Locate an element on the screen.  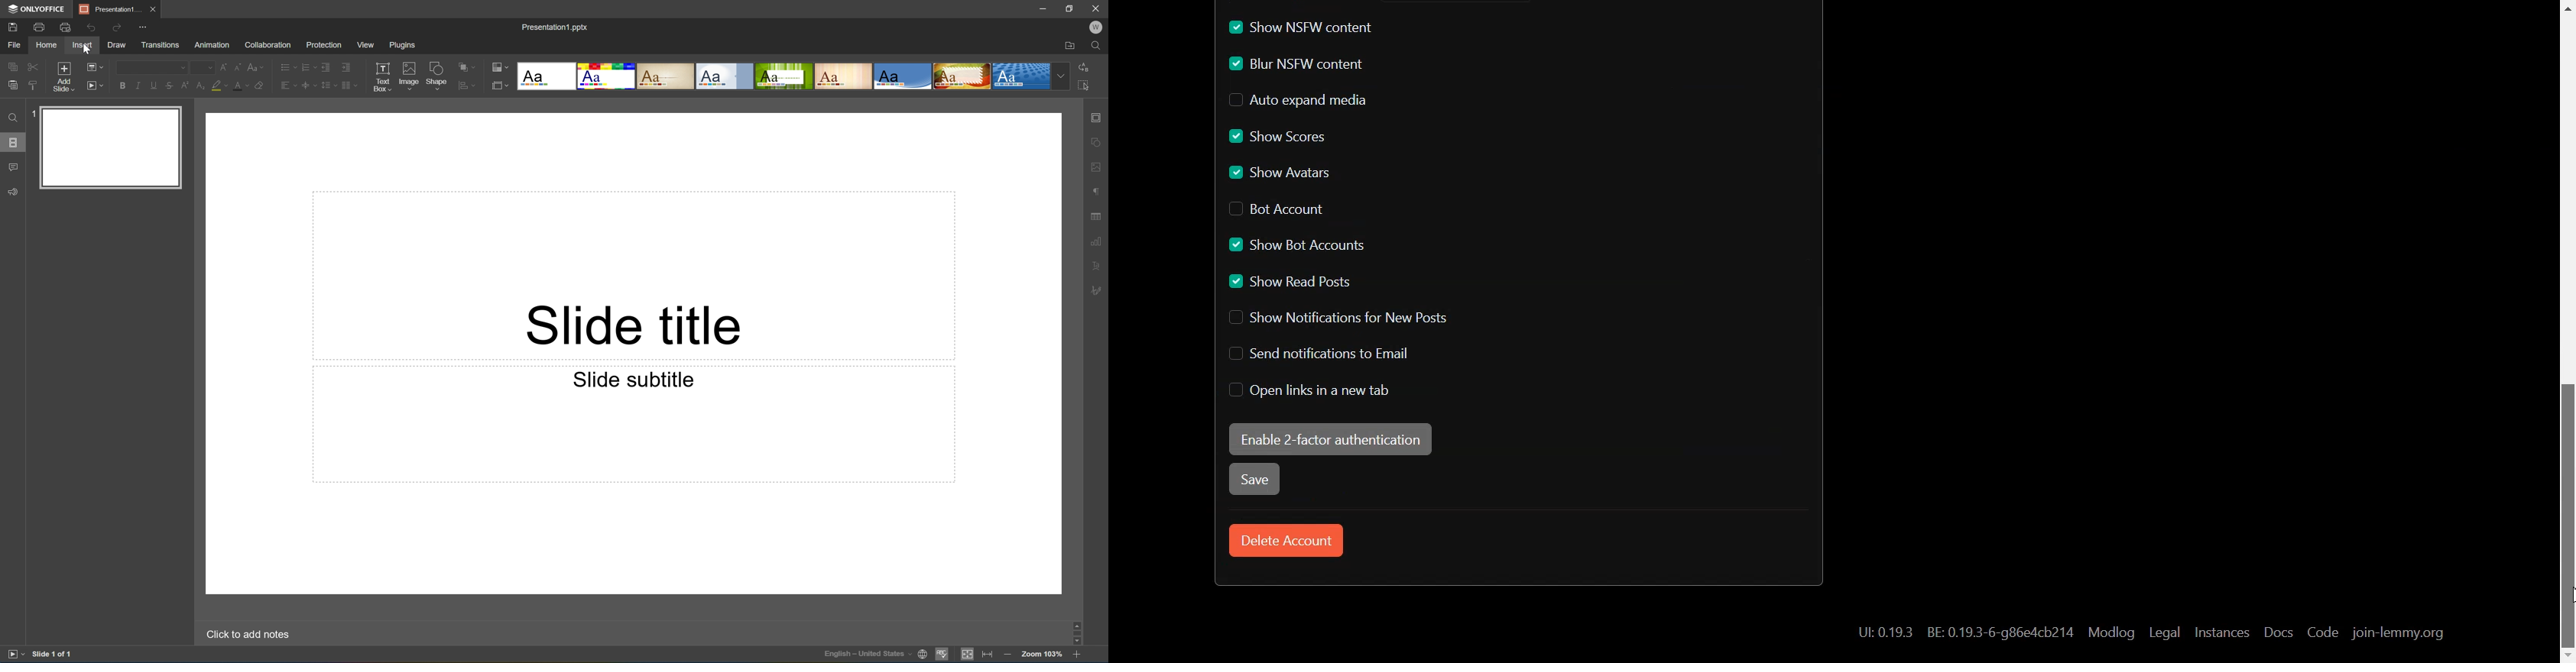
Presentation1... is located at coordinates (107, 9).